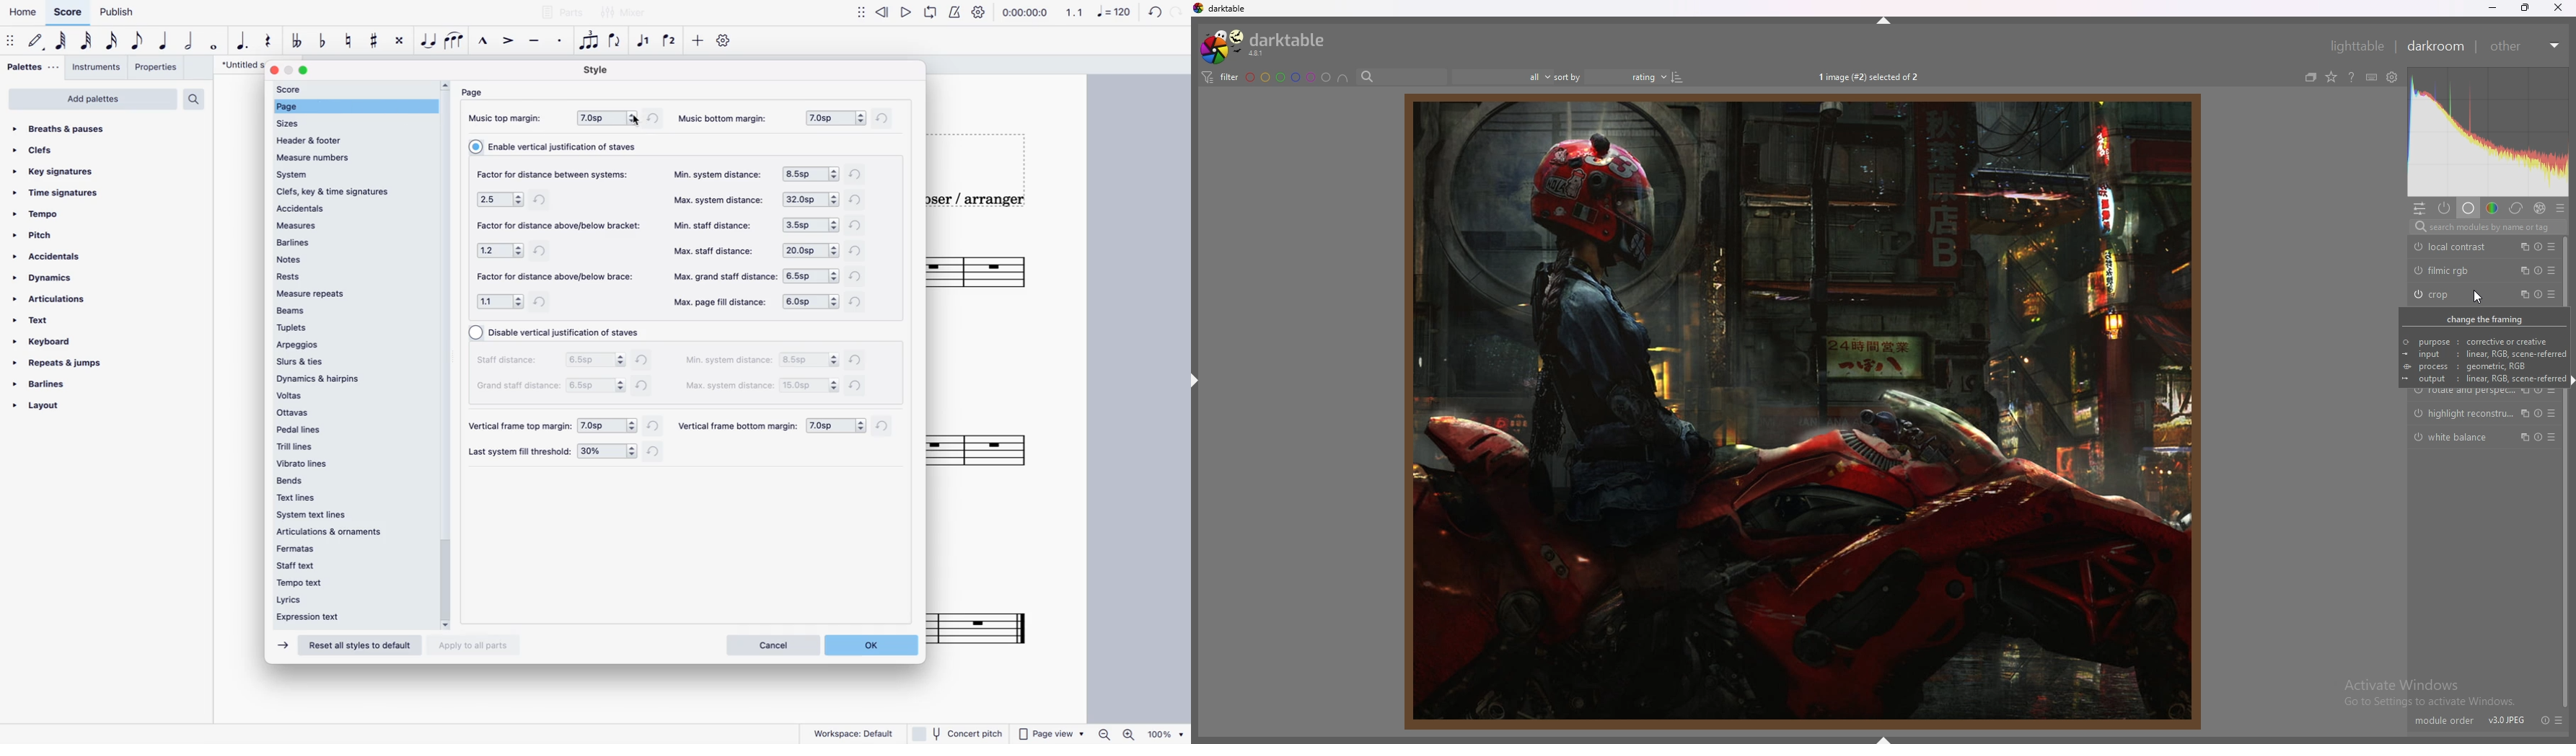  Describe the element at coordinates (2372, 77) in the screenshot. I see `shortcuts` at that location.